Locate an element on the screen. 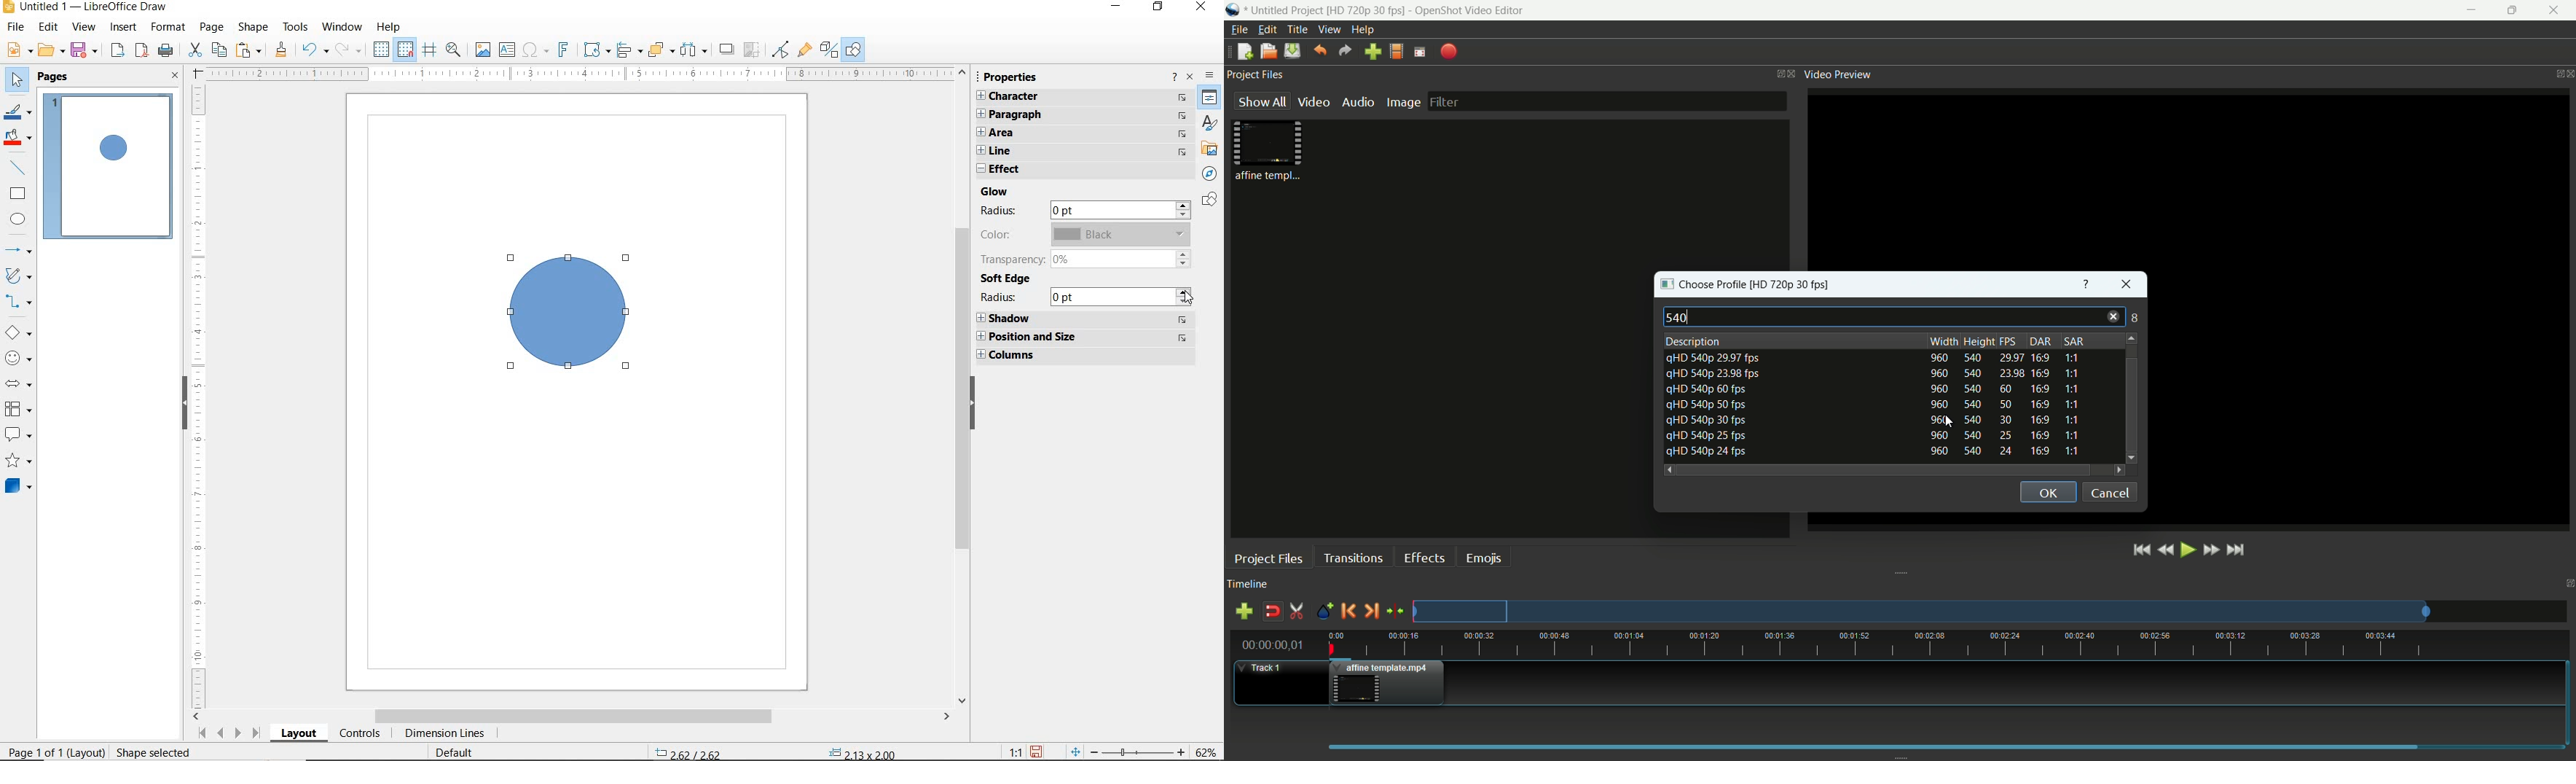 Image resolution: width=2576 pixels, height=784 pixels. Blue circle is located at coordinates (572, 317).